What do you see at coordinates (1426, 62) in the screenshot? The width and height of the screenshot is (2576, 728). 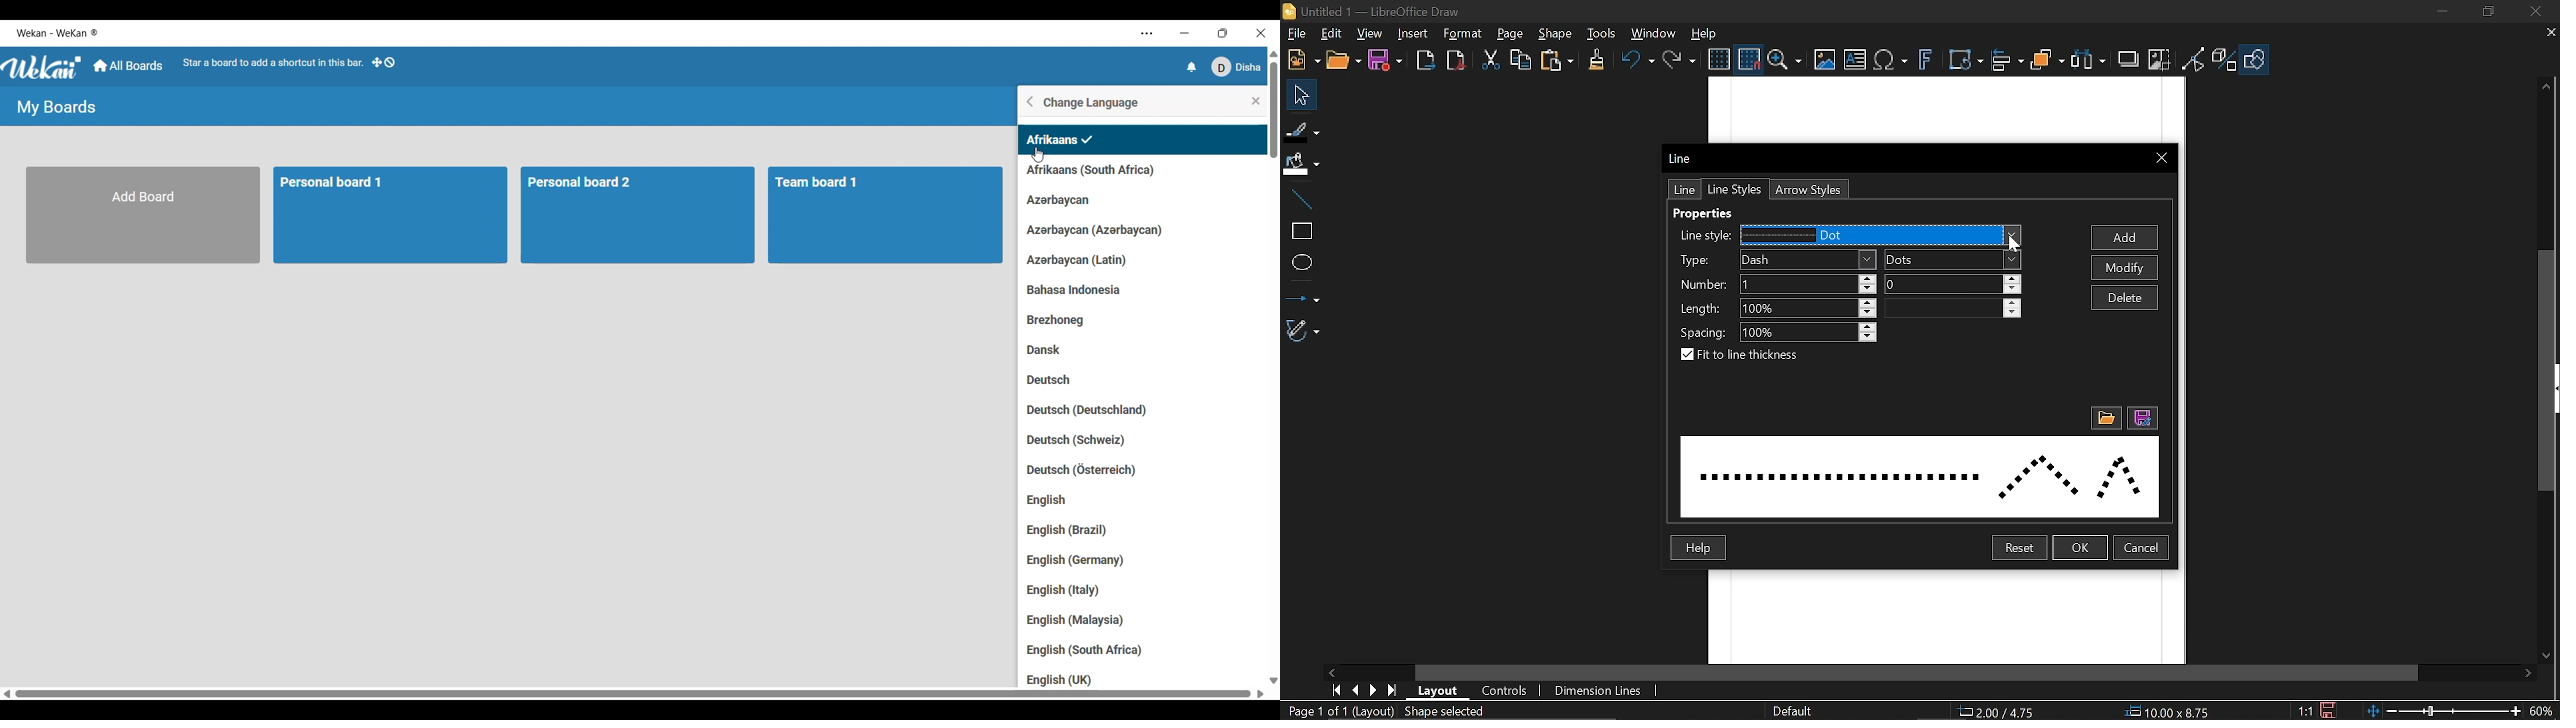 I see `Export` at bounding box center [1426, 62].